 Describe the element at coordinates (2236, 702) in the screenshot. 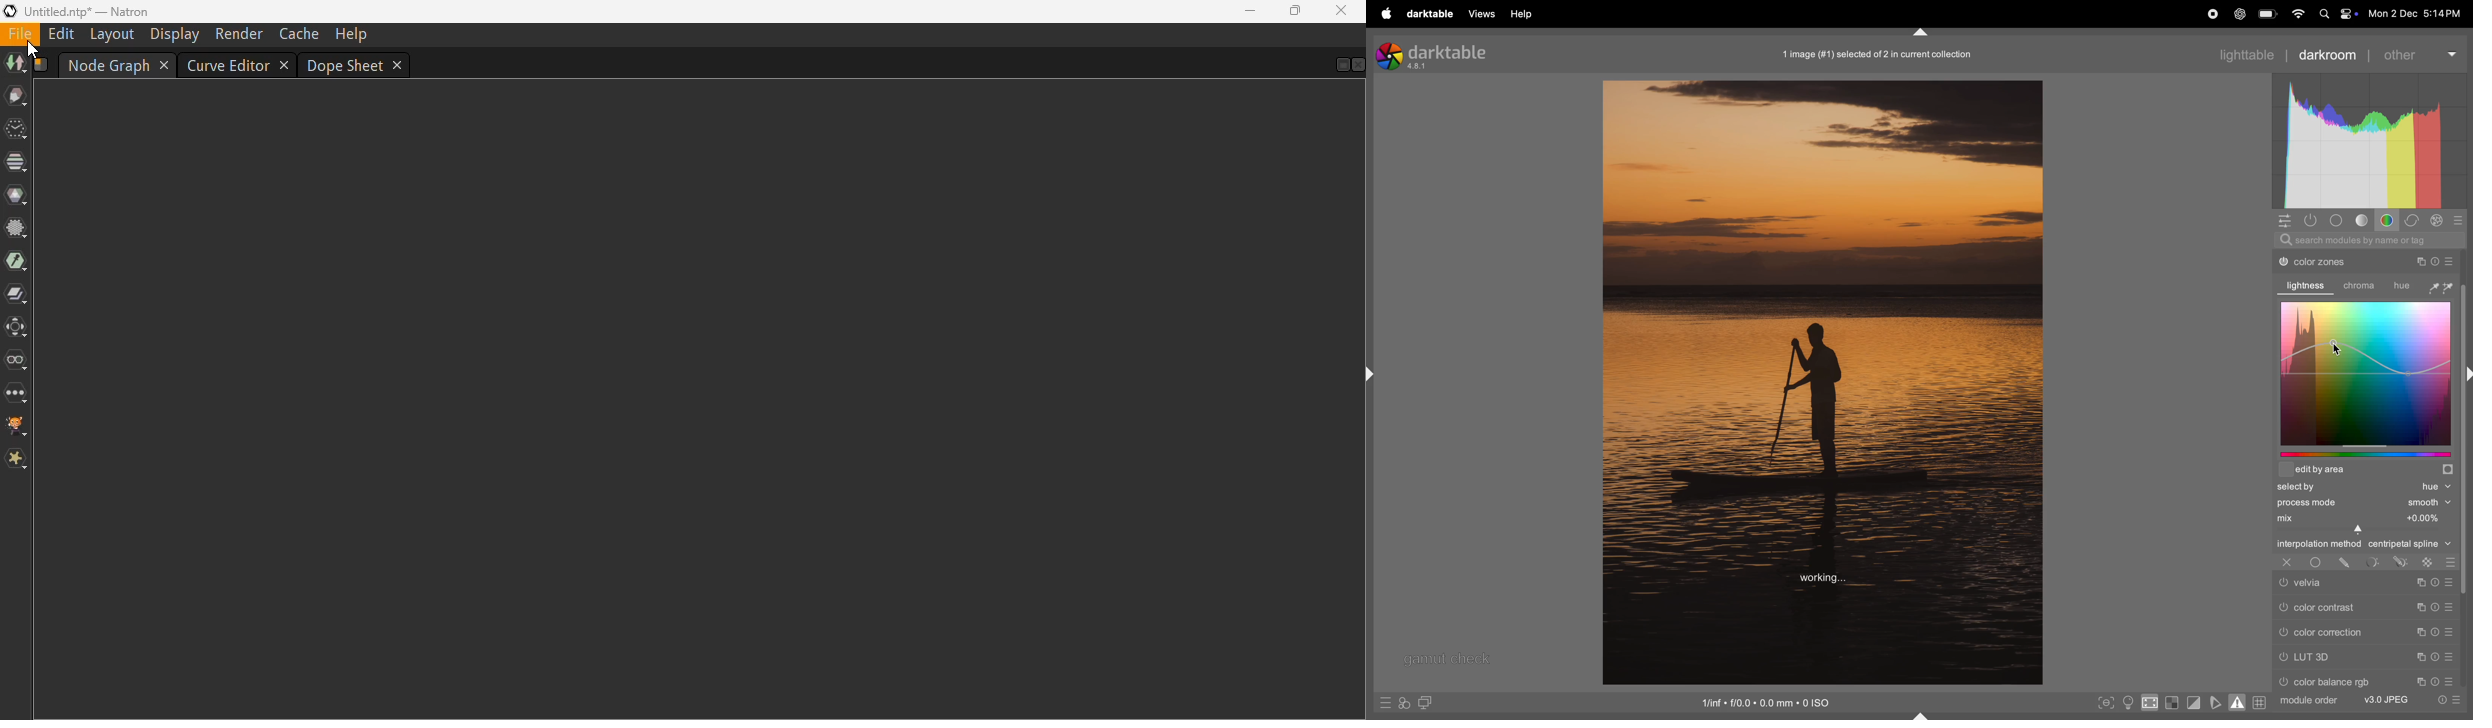

I see `toggle gaamut checking` at that location.